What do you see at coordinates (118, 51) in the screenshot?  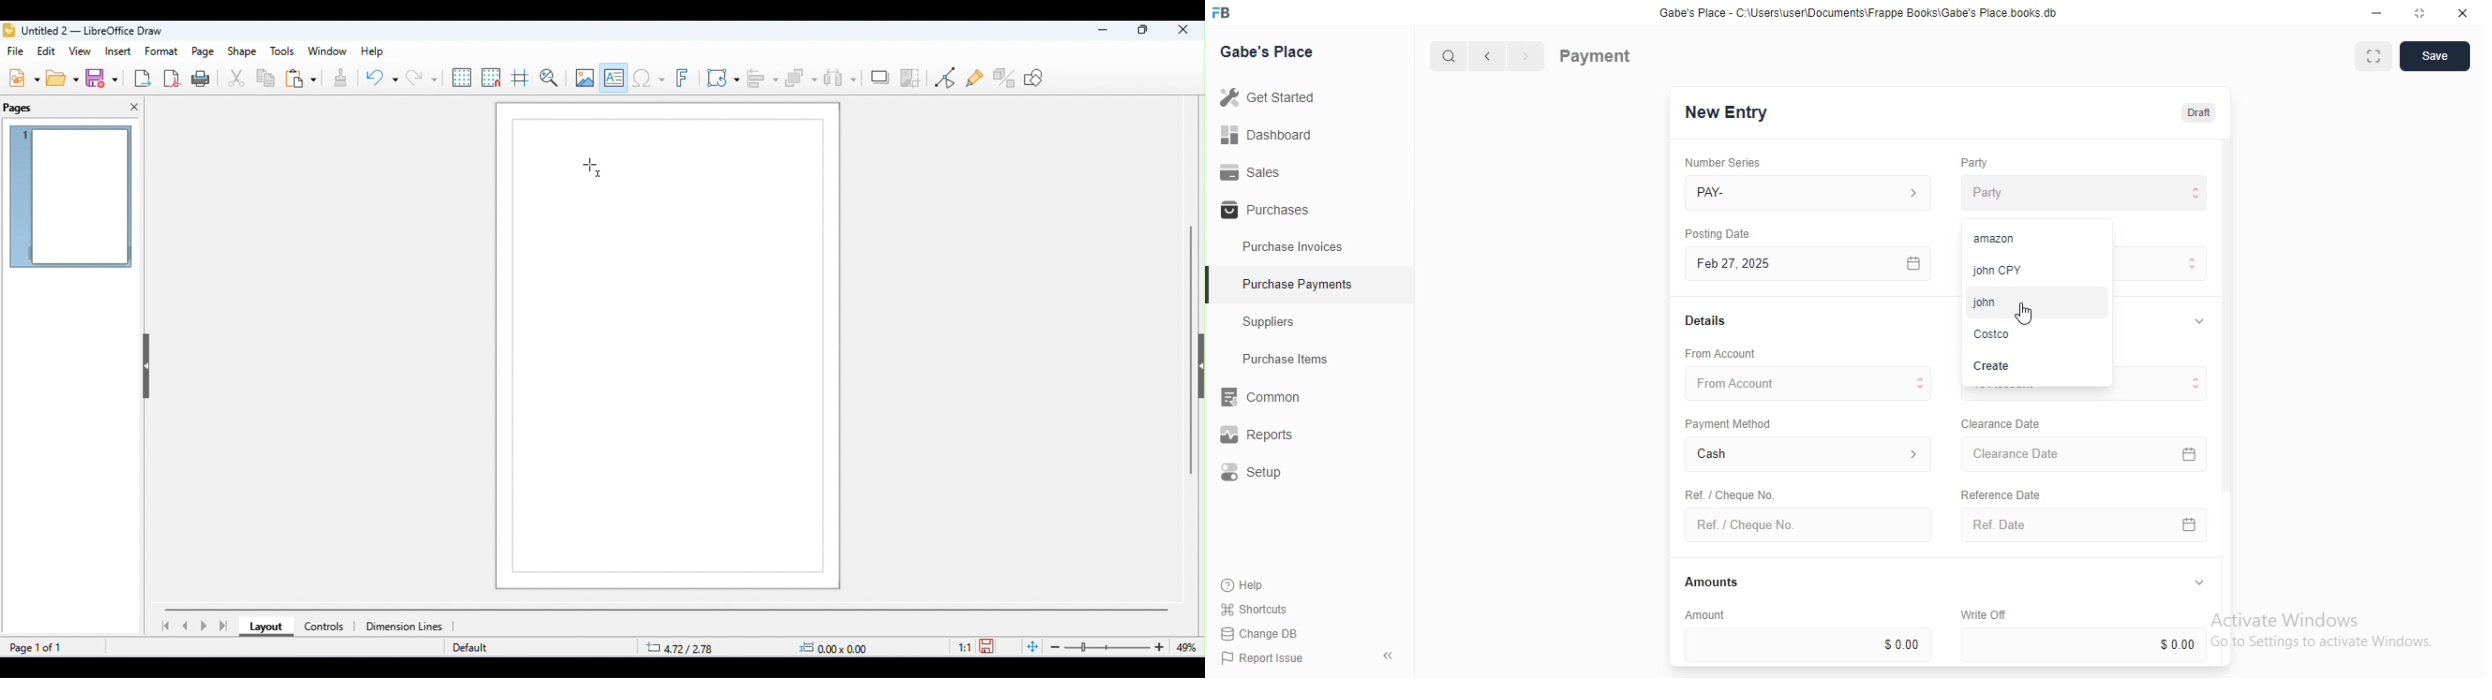 I see `insert` at bounding box center [118, 51].